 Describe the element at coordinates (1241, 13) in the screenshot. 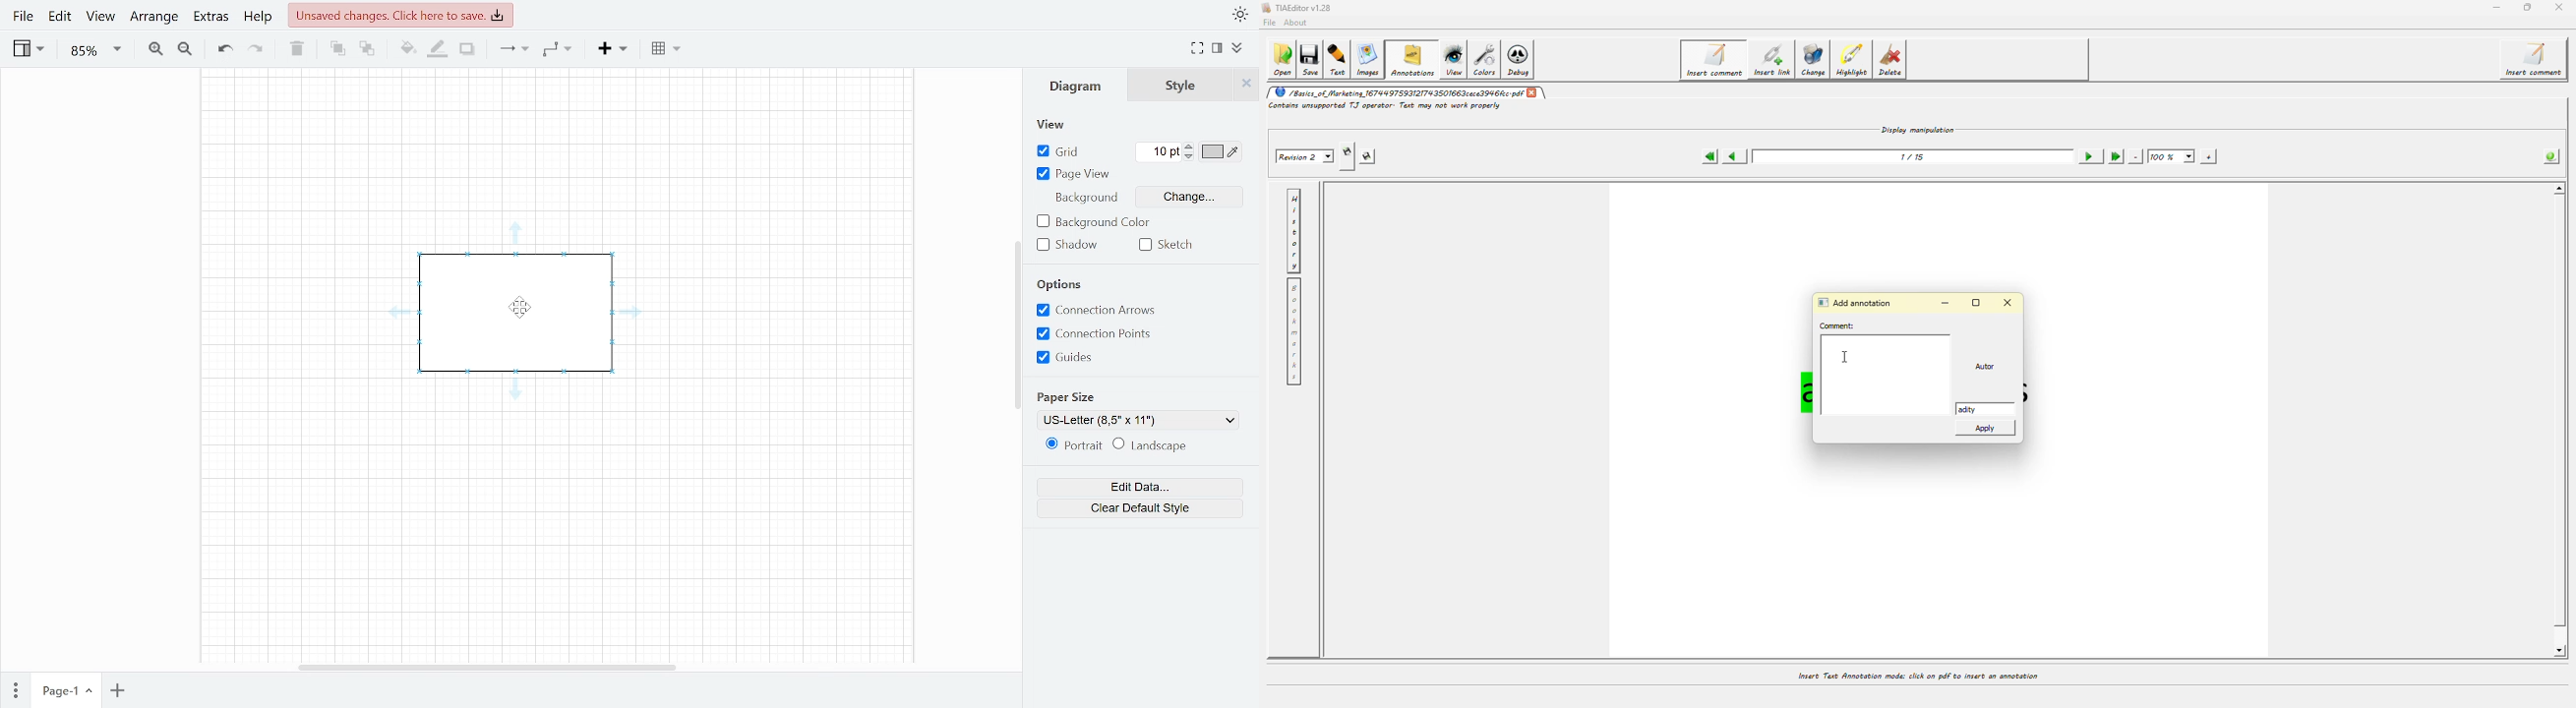

I see `Appearence` at that location.